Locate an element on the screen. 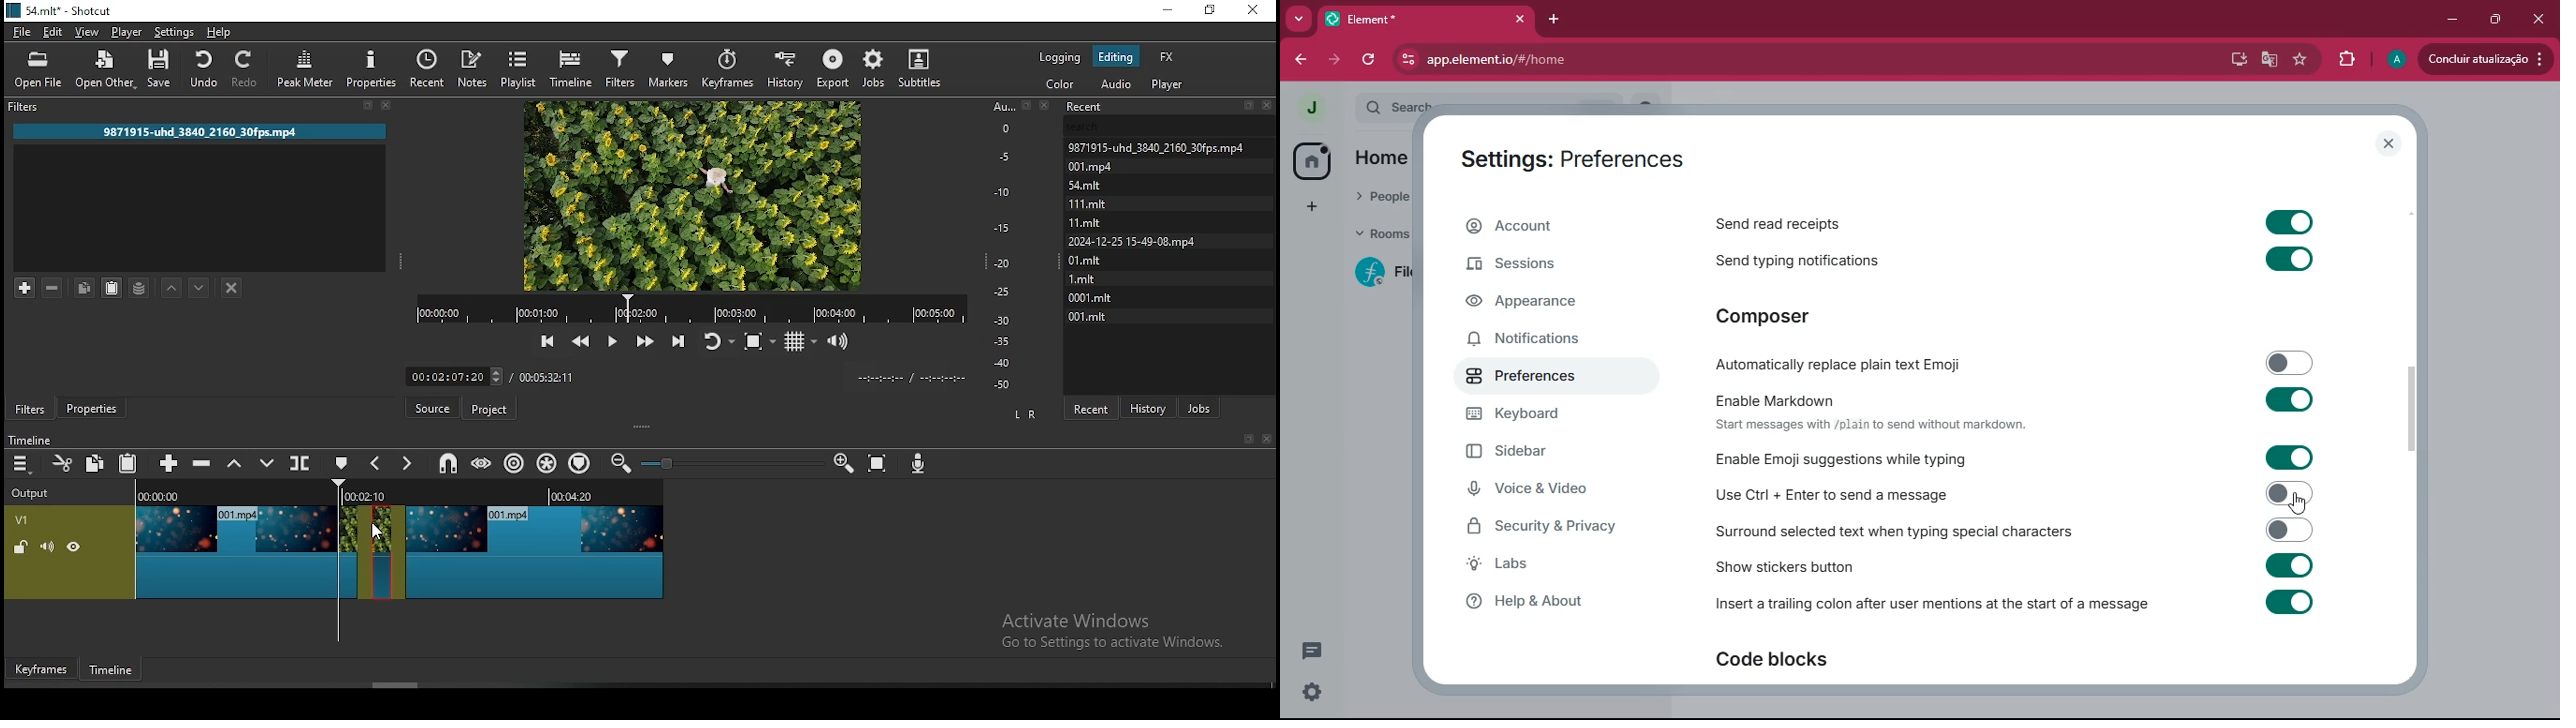 The height and width of the screenshot is (728, 2576). back is located at coordinates (1300, 60).